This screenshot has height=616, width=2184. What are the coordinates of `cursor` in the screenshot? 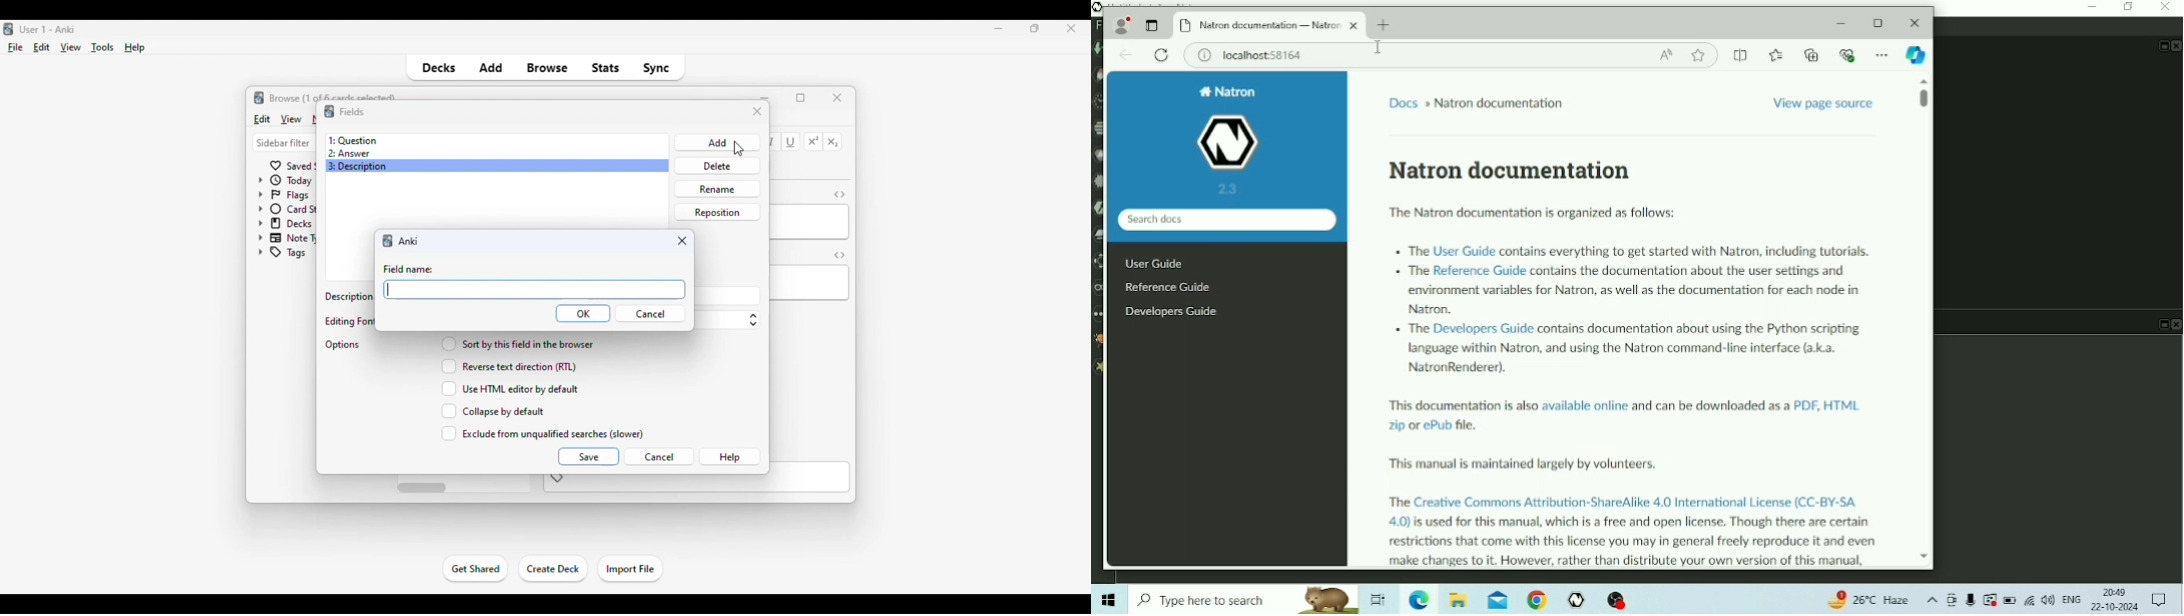 It's located at (738, 151).